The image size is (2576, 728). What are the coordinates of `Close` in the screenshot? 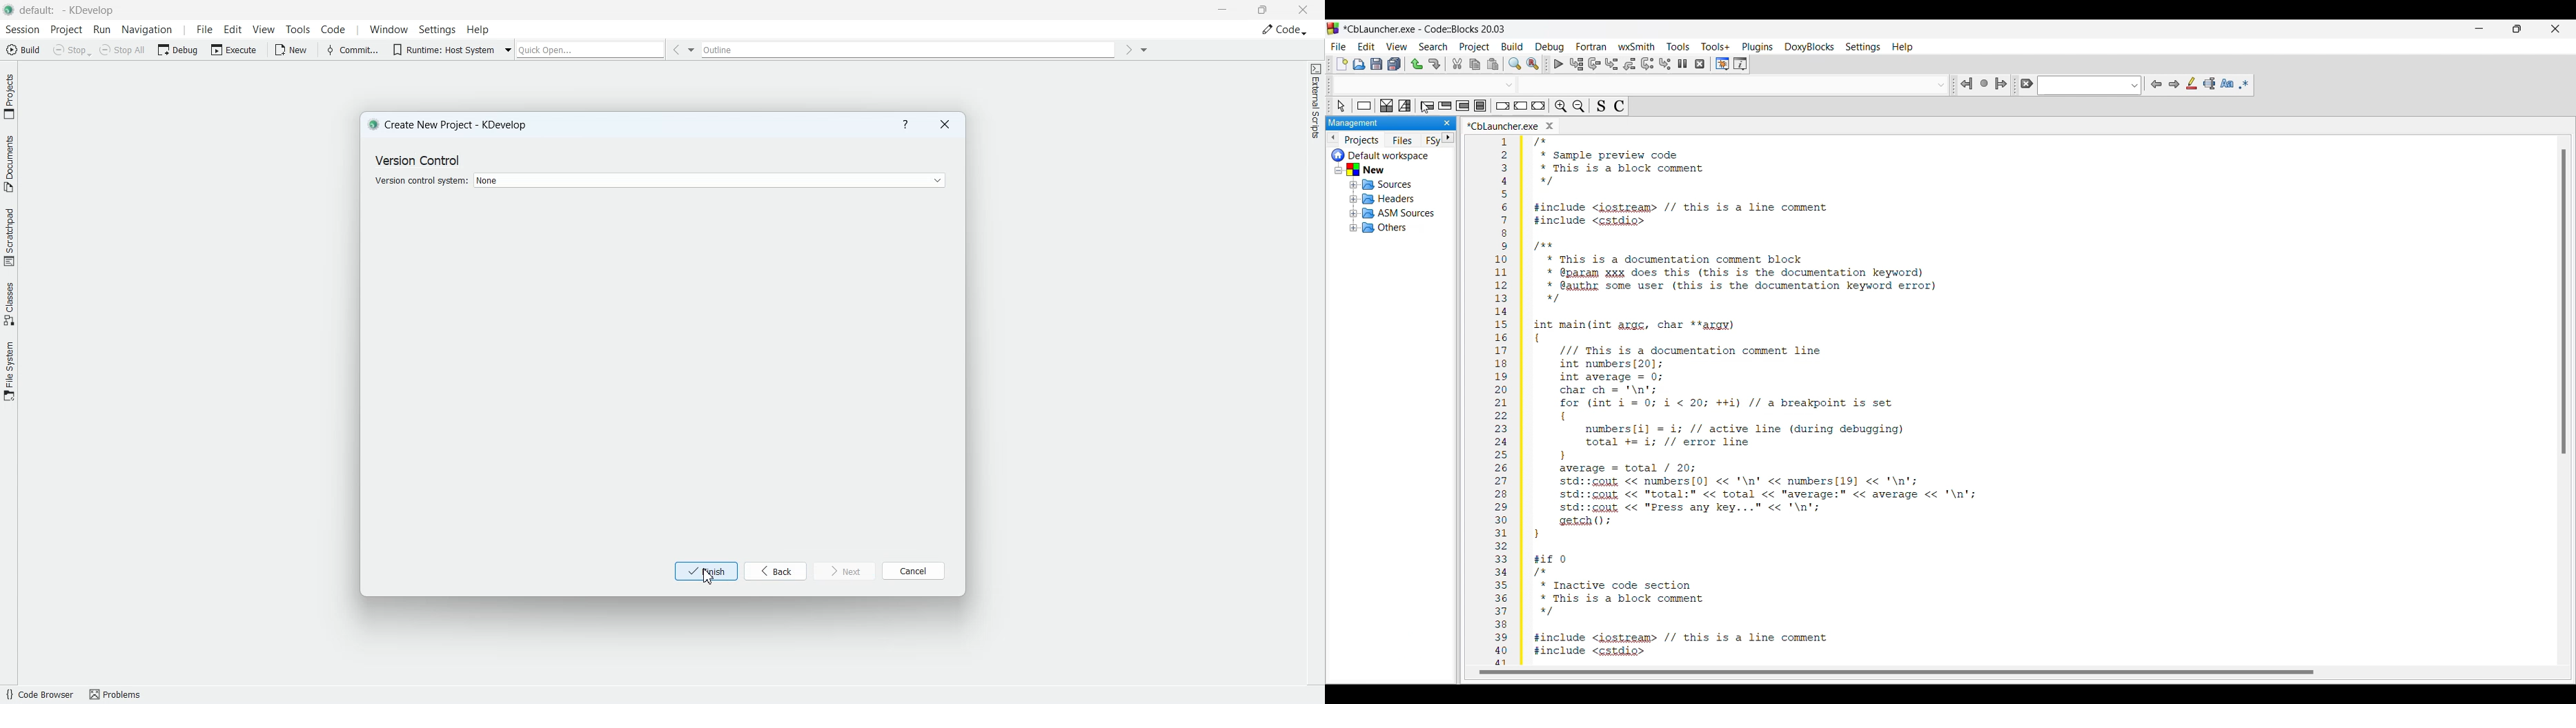 It's located at (945, 125).